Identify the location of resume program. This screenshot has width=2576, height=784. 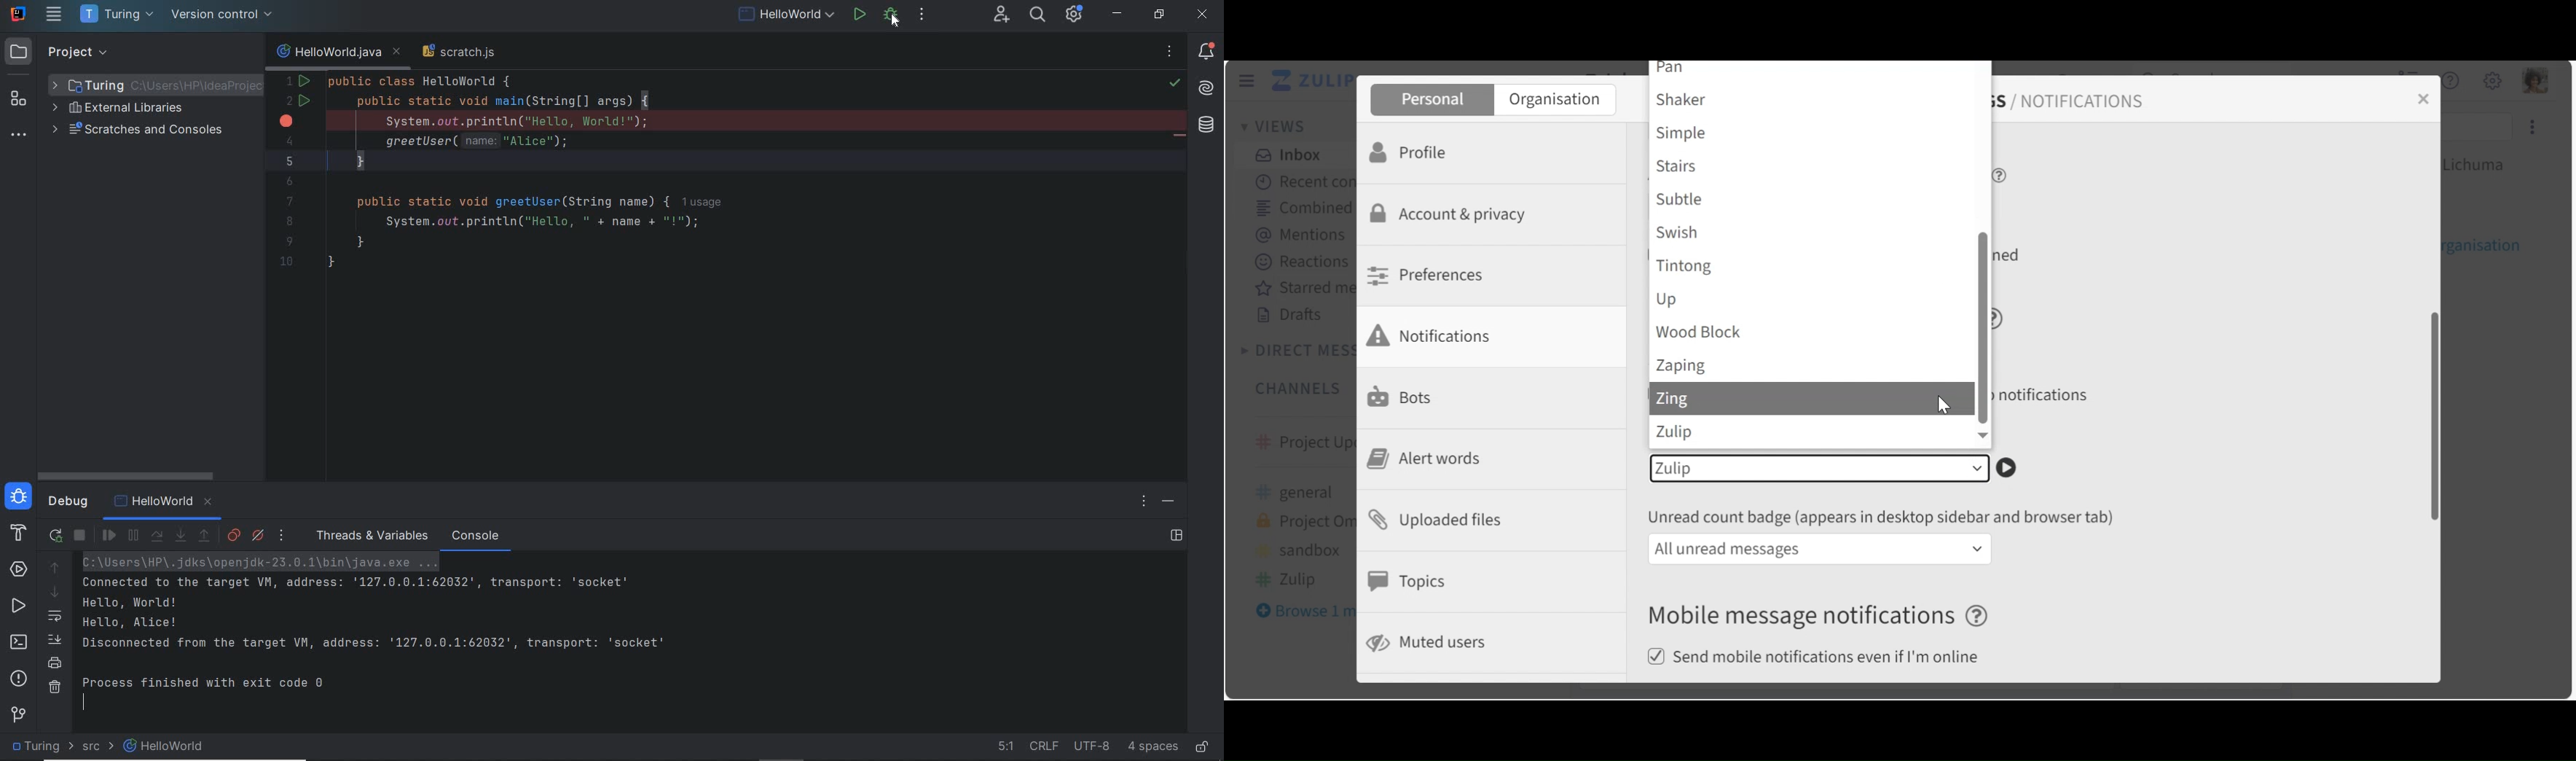
(110, 536).